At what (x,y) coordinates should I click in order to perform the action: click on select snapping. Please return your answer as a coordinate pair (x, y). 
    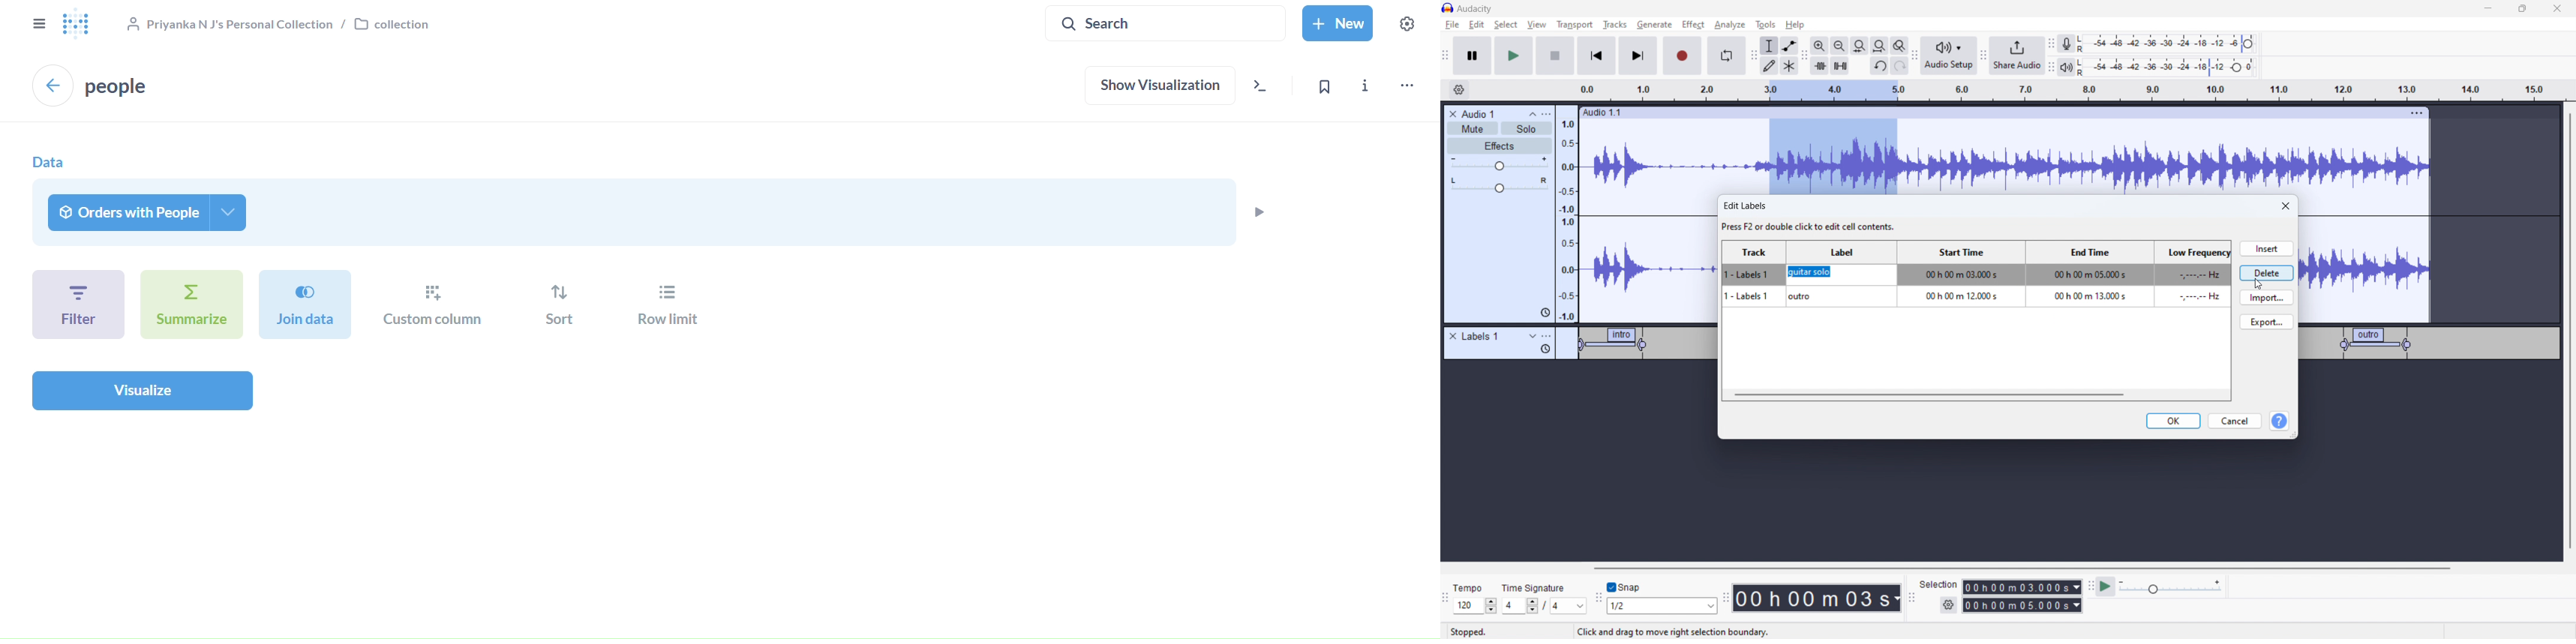
    Looking at the image, I should click on (1662, 605).